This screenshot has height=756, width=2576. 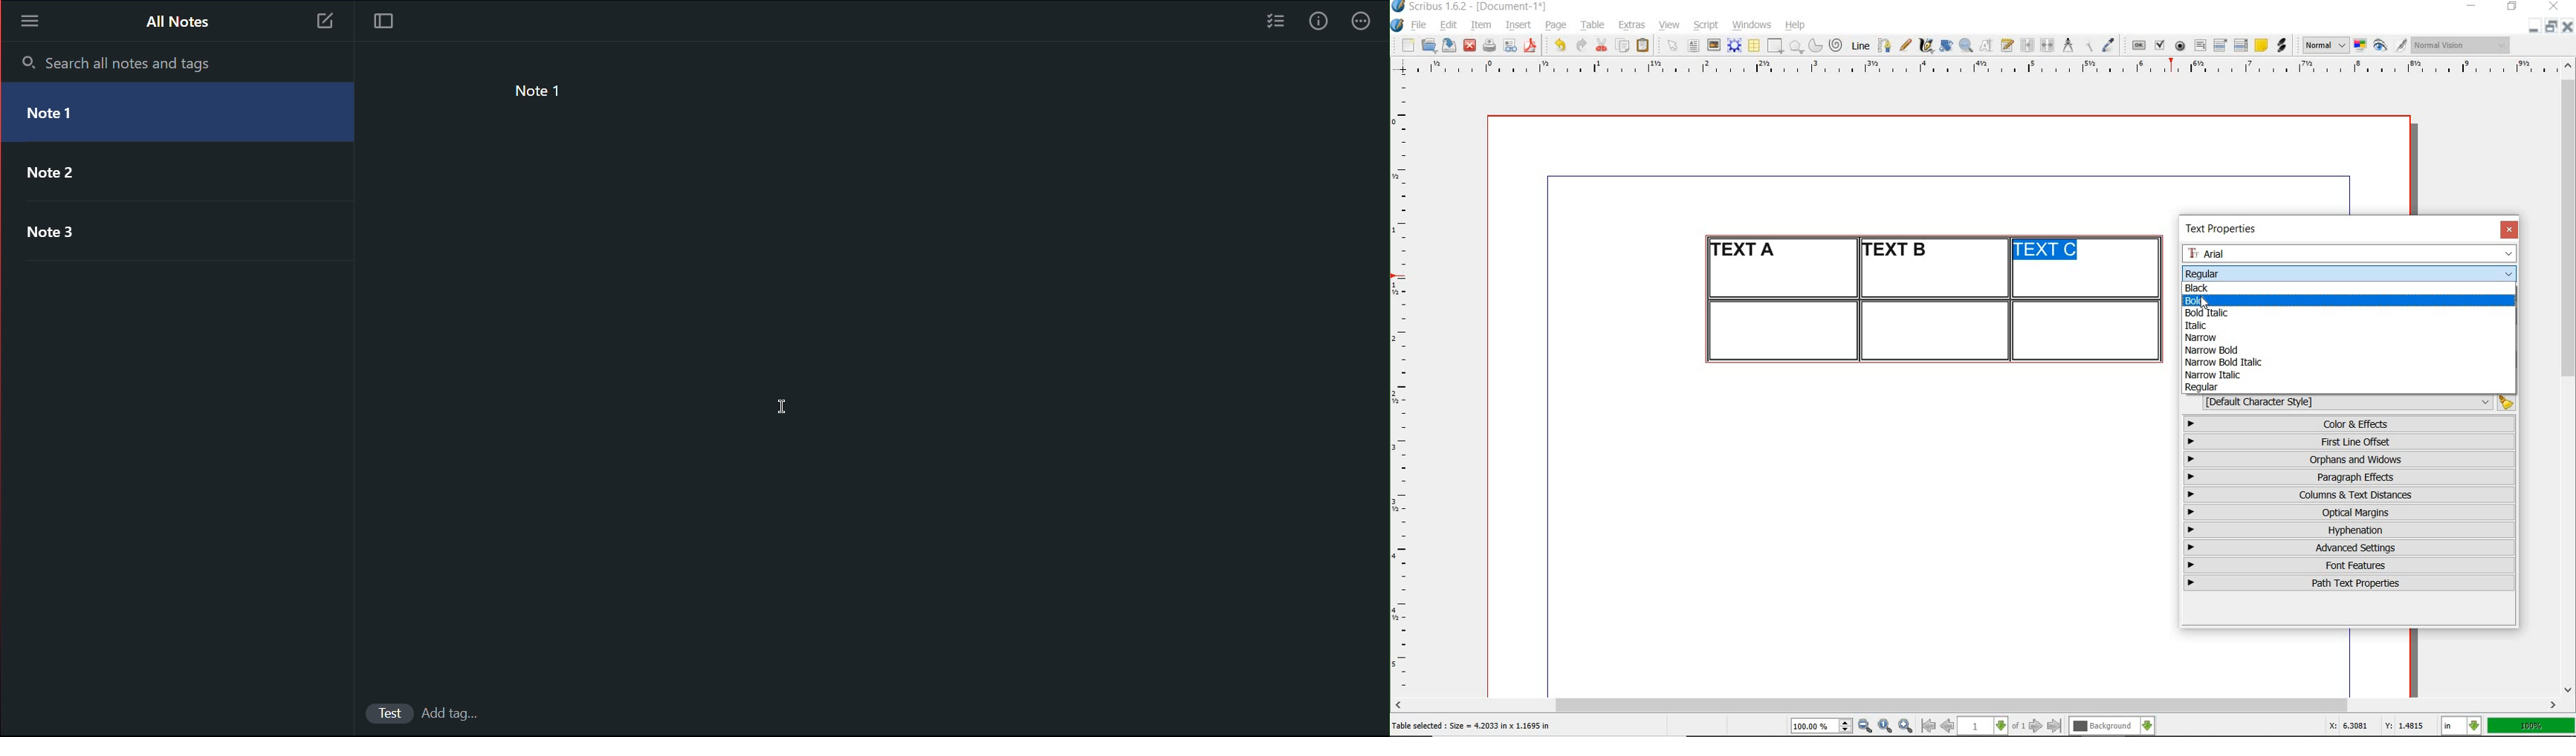 What do you see at coordinates (1715, 45) in the screenshot?
I see `image frame` at bounding box center [1715, 45].